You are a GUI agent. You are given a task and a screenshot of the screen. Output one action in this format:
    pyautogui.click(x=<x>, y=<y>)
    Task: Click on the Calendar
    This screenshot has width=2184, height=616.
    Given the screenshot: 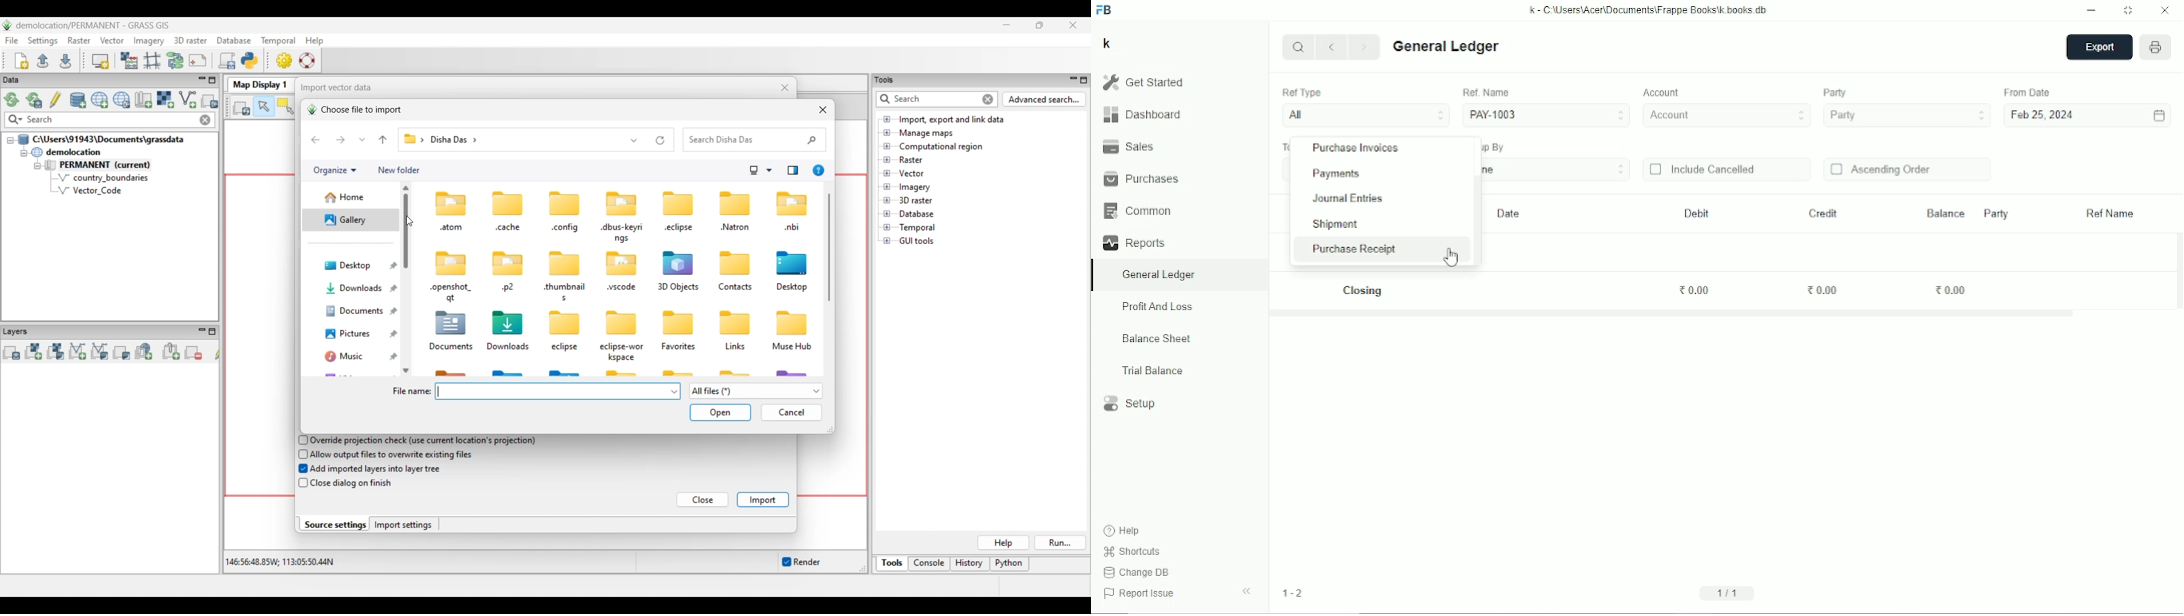 What is the action you would take?
    pyautogui.click(x=2159, y=116)
    